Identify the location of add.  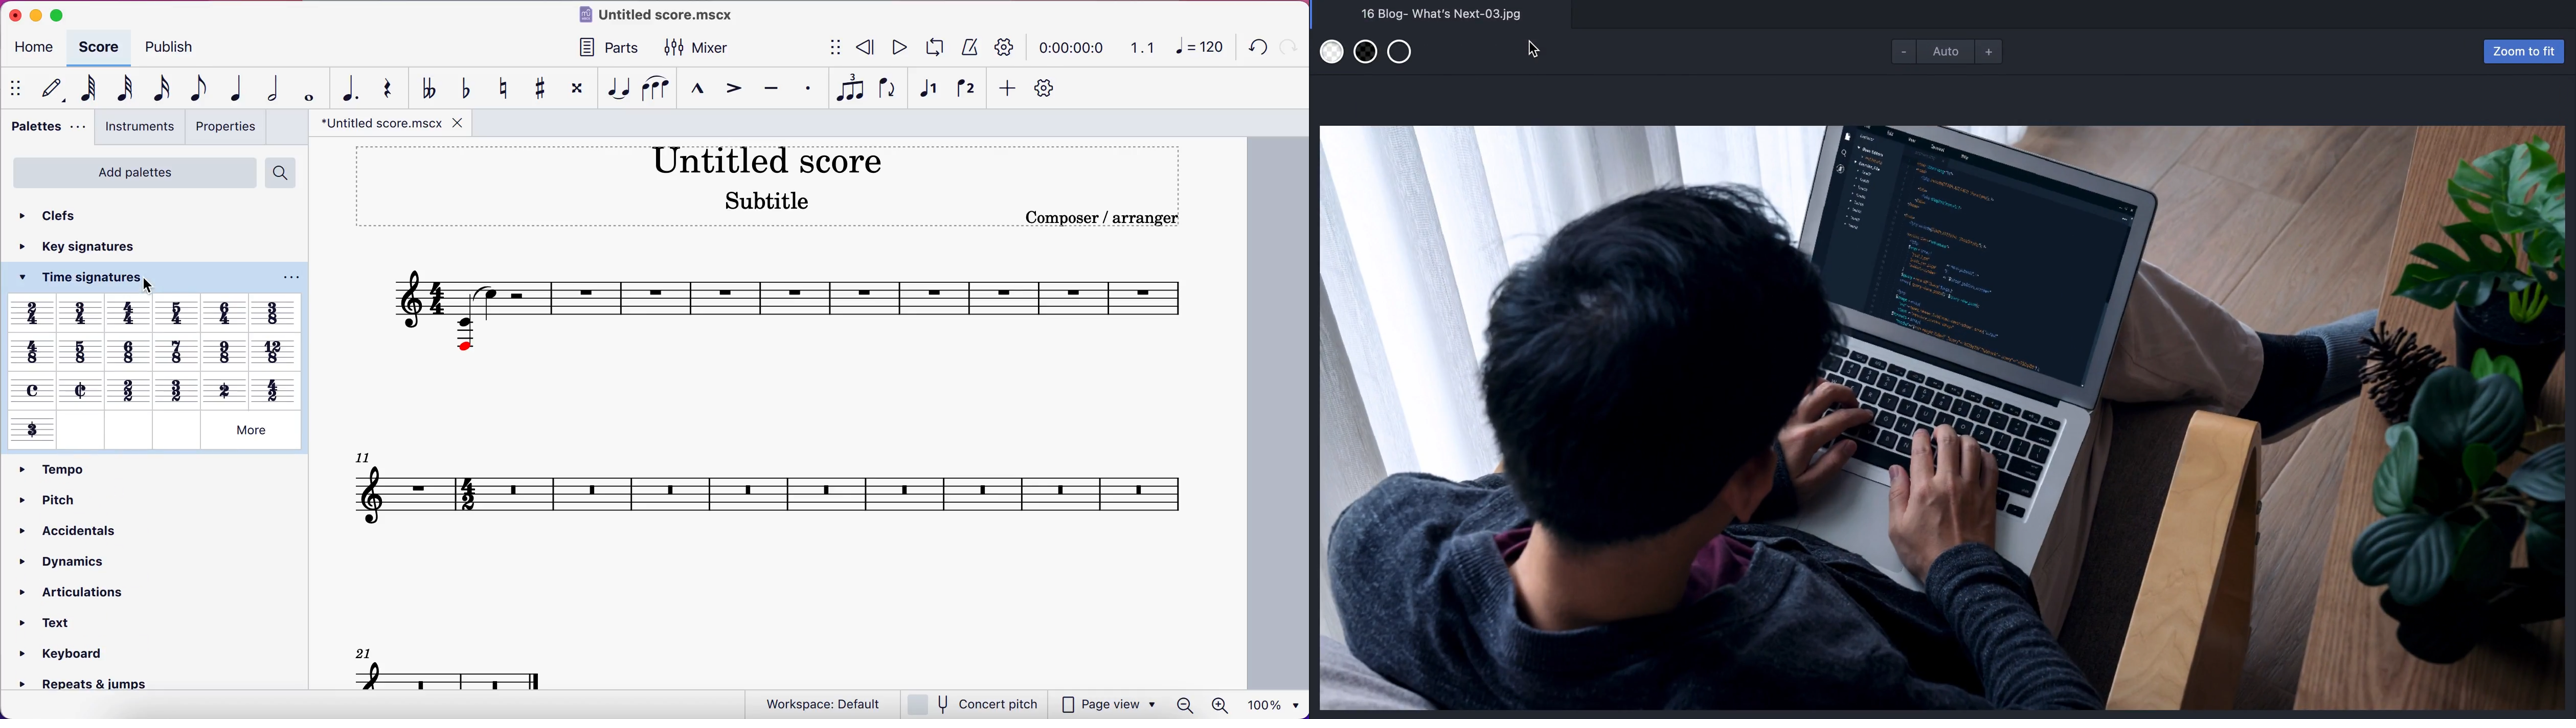
(1008, 88).